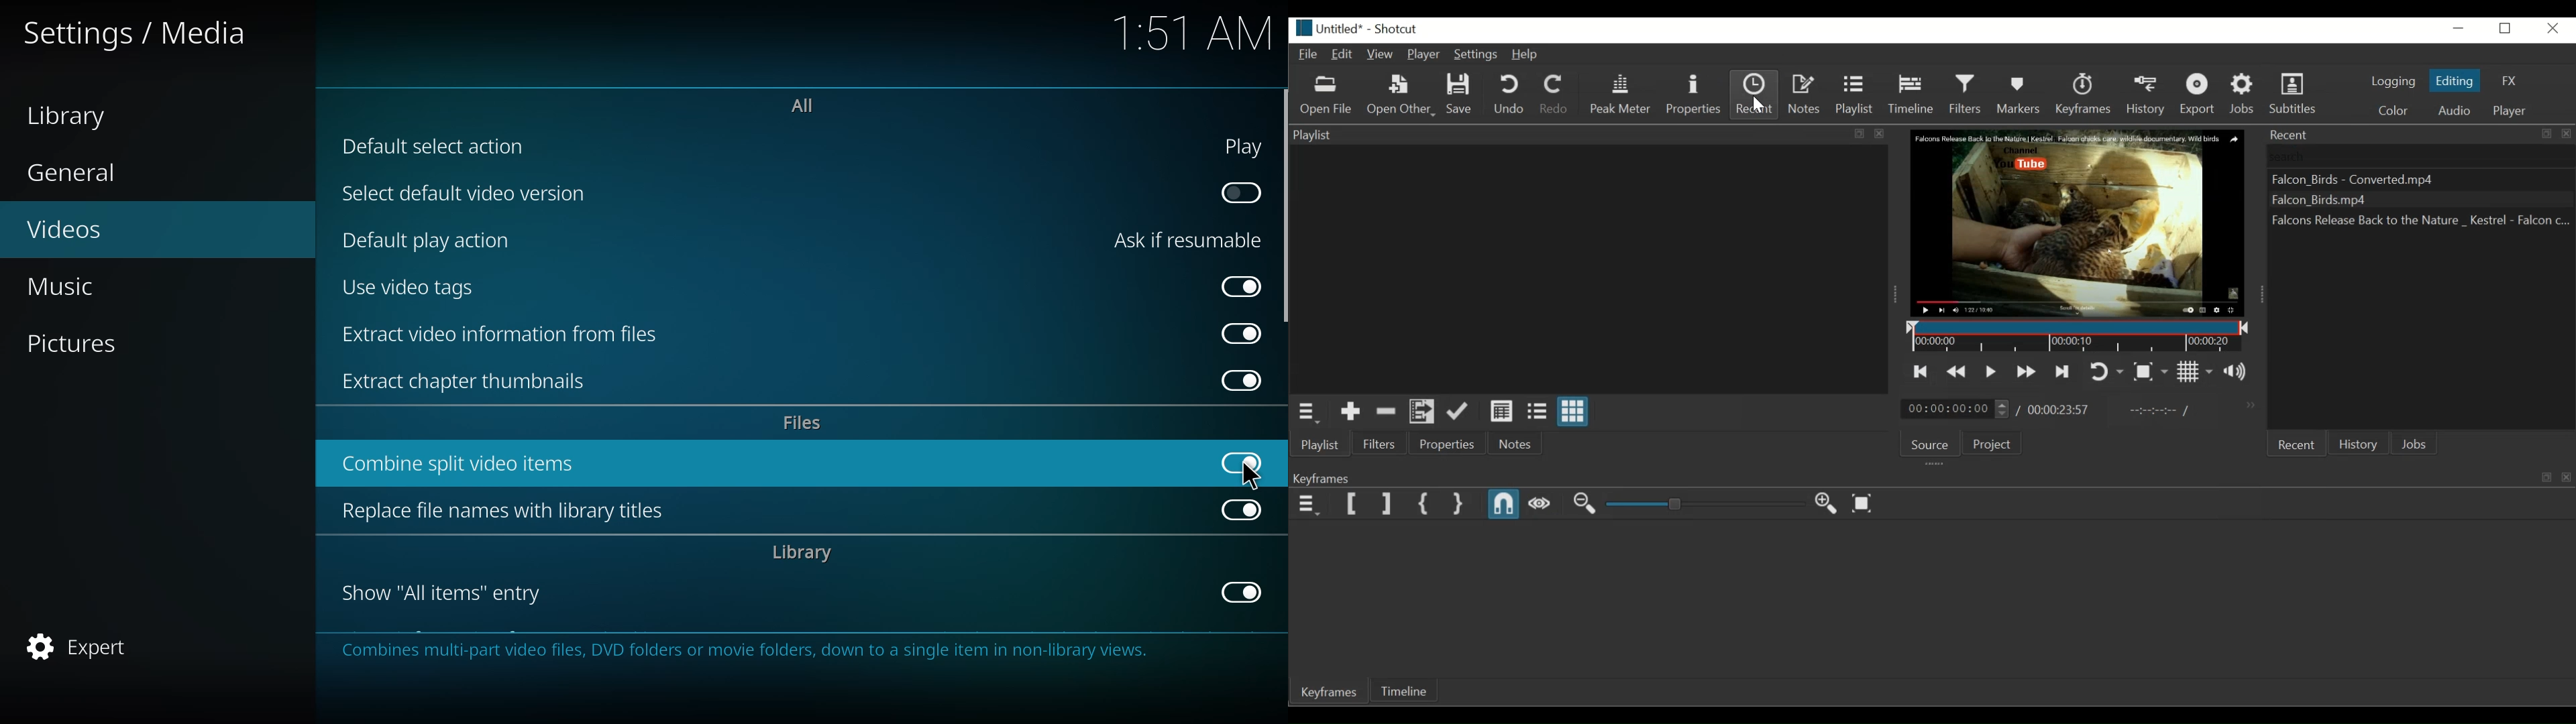 Image resolution: width=2576 pixels, height=728 pixels. I want to click on Scrub while dragging, so click(1540, 504).